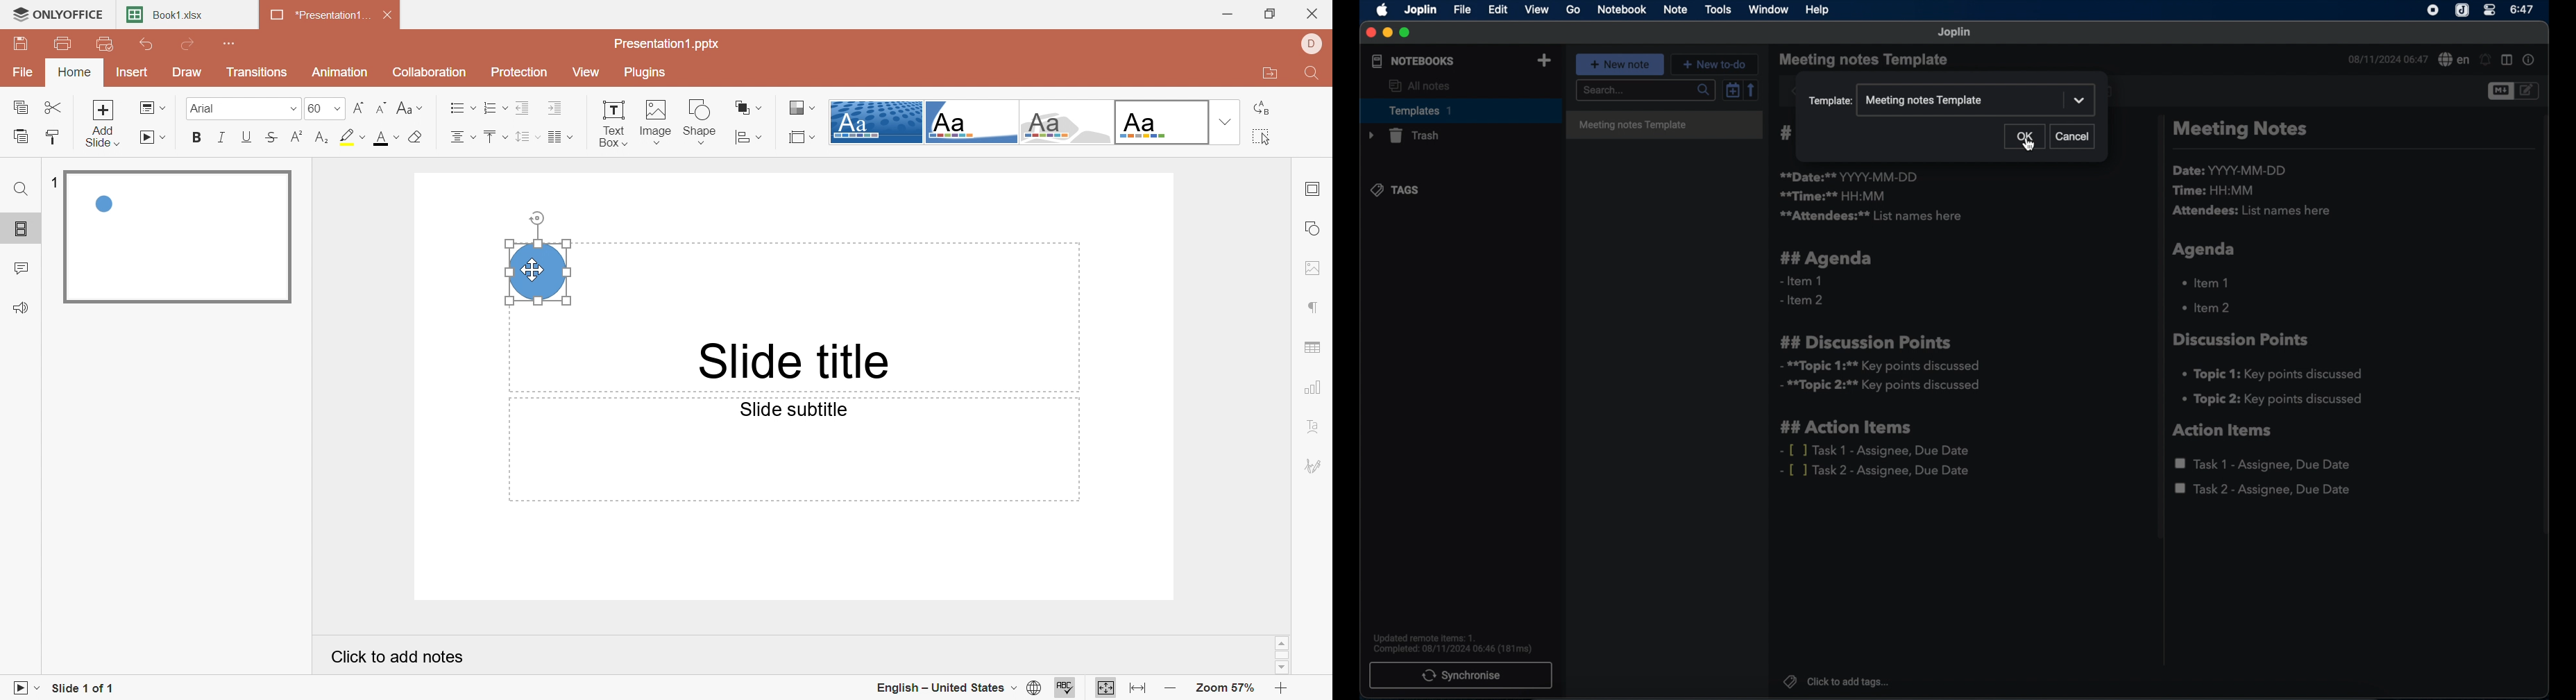  What do you see at coordinates (1769, 10) in the screenshot?
I see `window` at bounding box center [1769, 10].